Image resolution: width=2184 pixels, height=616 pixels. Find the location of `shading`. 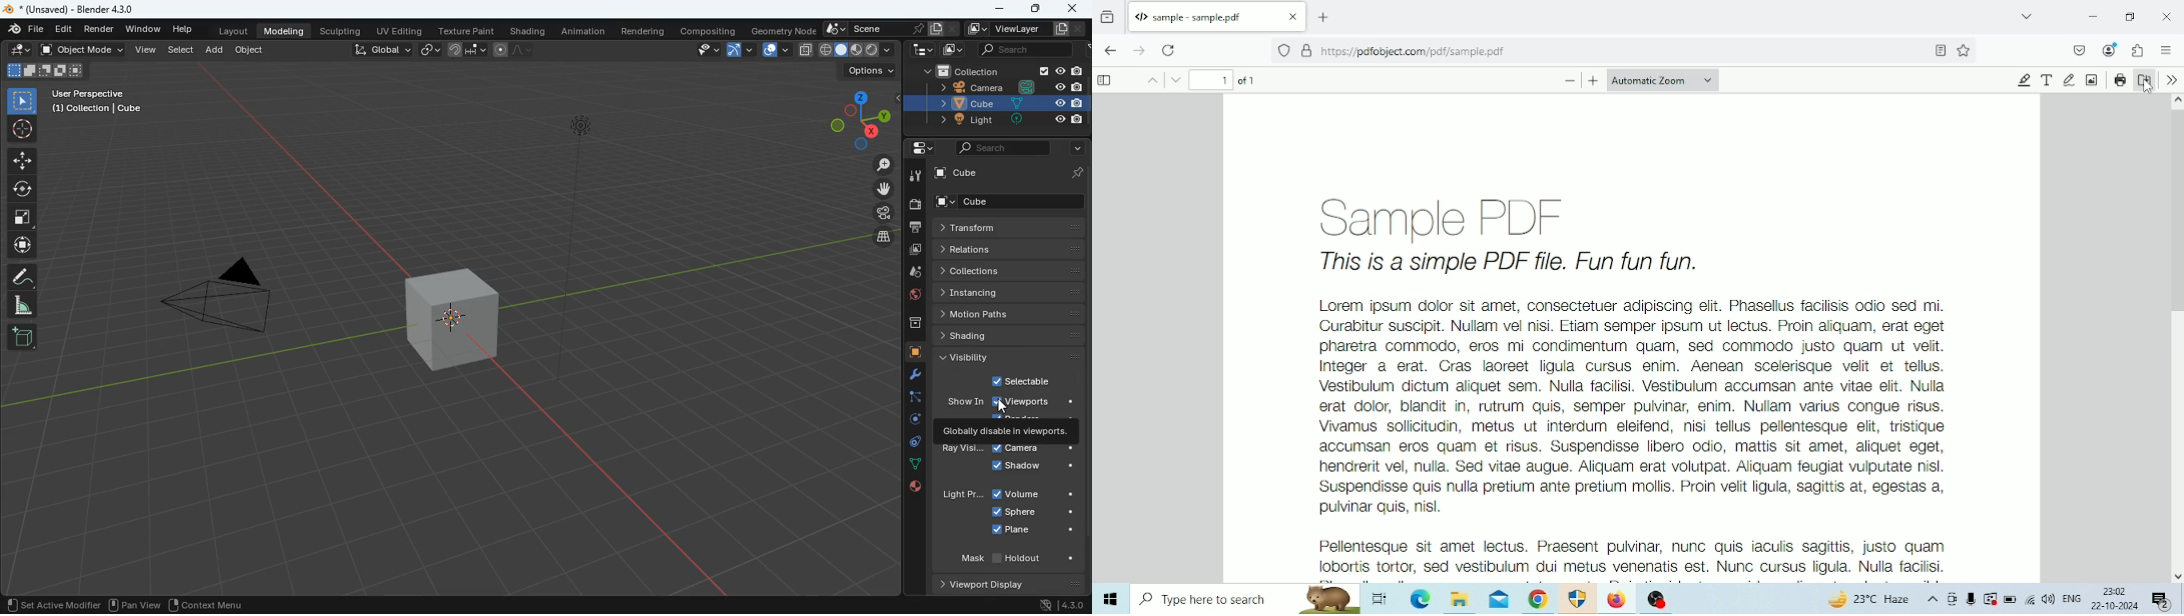

shading is located at coordinates (1014, 335).